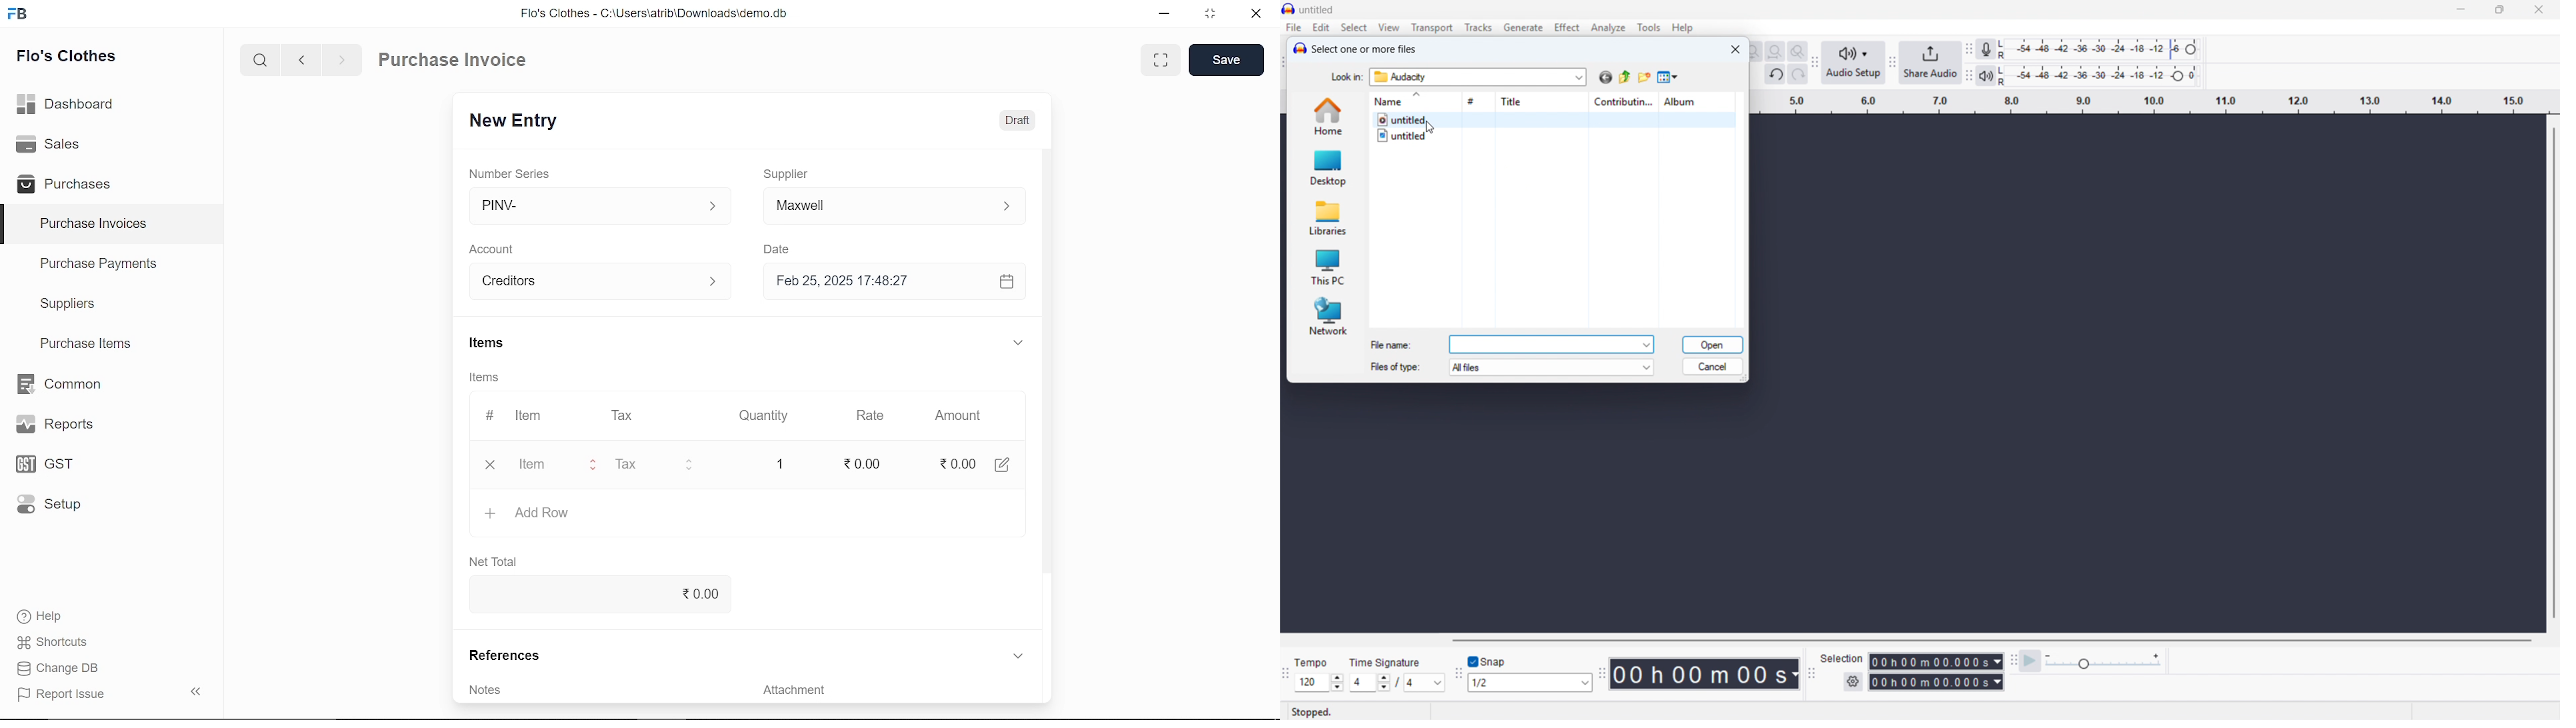 This screenshot has height=728, width=2576. I want to click on Flo's Clothes, so click(66, 57).